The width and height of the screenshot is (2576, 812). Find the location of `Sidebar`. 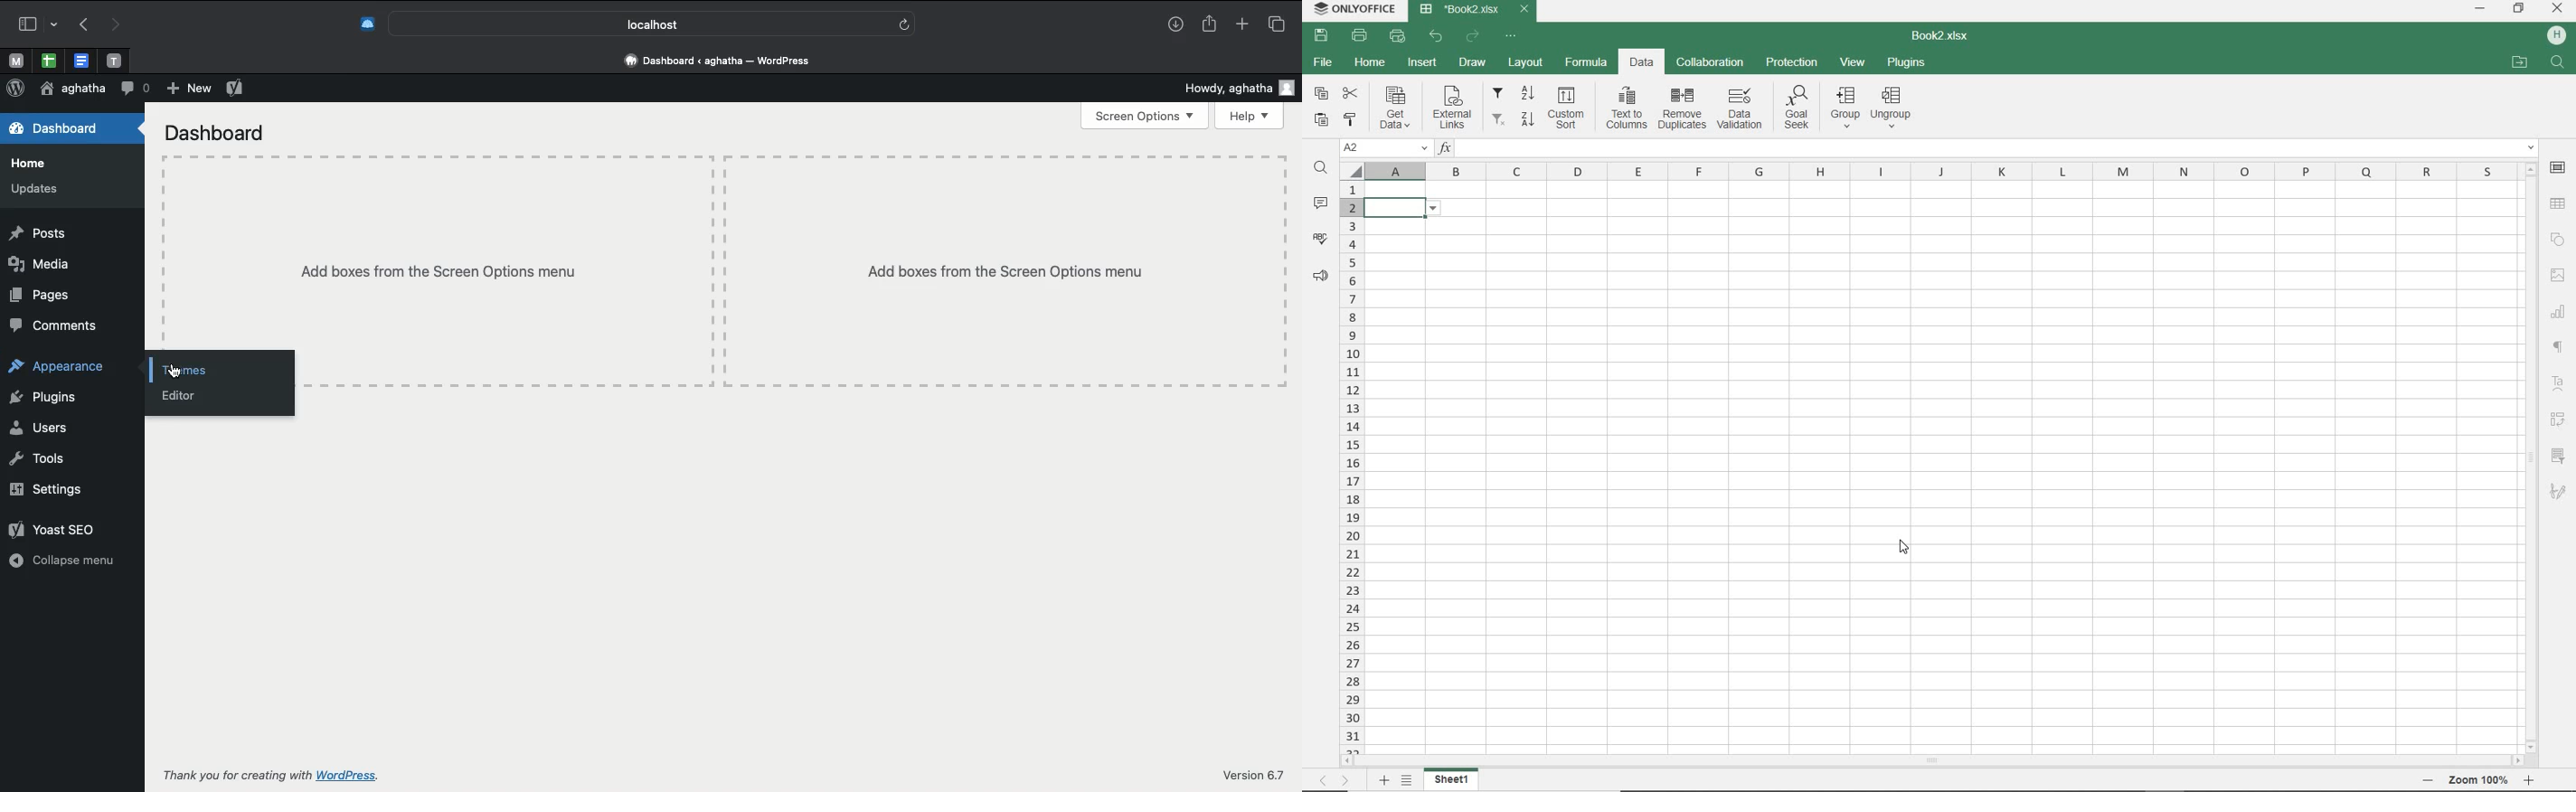

Sidebar is located at coordinates (34, 24).